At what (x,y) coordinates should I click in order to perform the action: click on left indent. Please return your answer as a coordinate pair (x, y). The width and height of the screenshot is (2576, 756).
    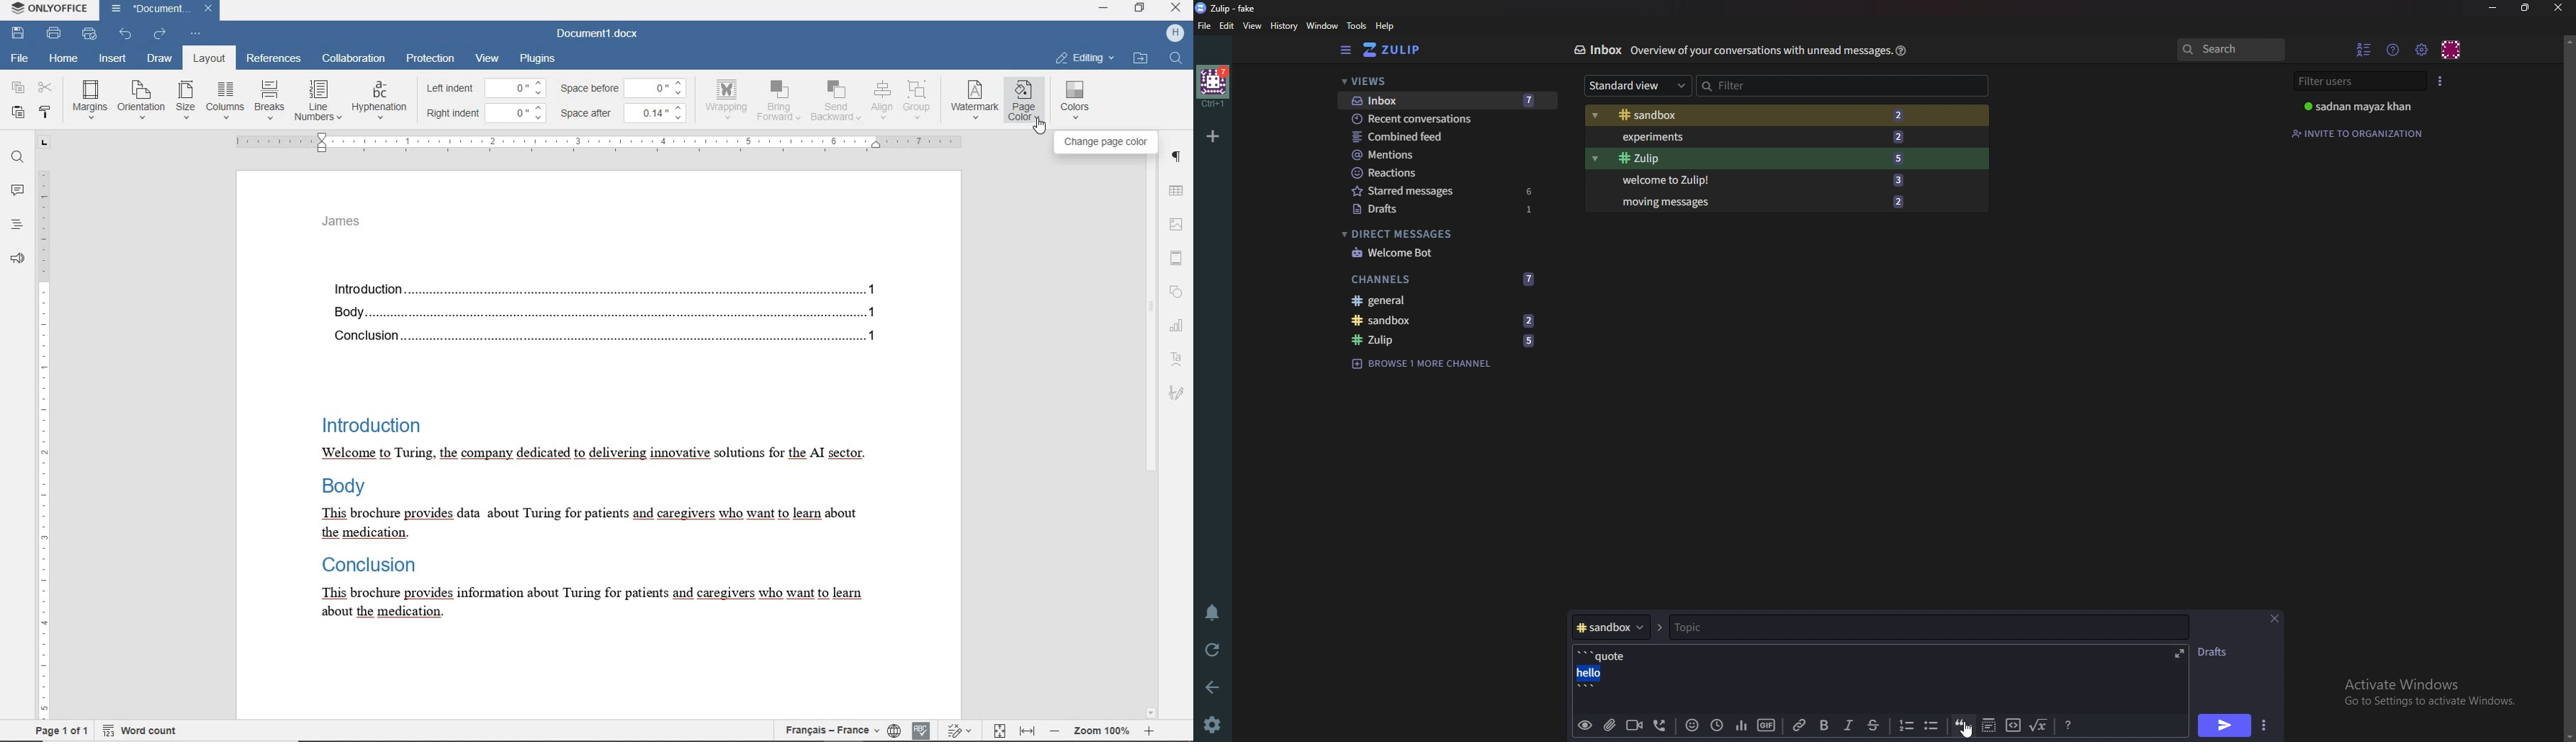
    Looking at the image, I should click on (450, 89).